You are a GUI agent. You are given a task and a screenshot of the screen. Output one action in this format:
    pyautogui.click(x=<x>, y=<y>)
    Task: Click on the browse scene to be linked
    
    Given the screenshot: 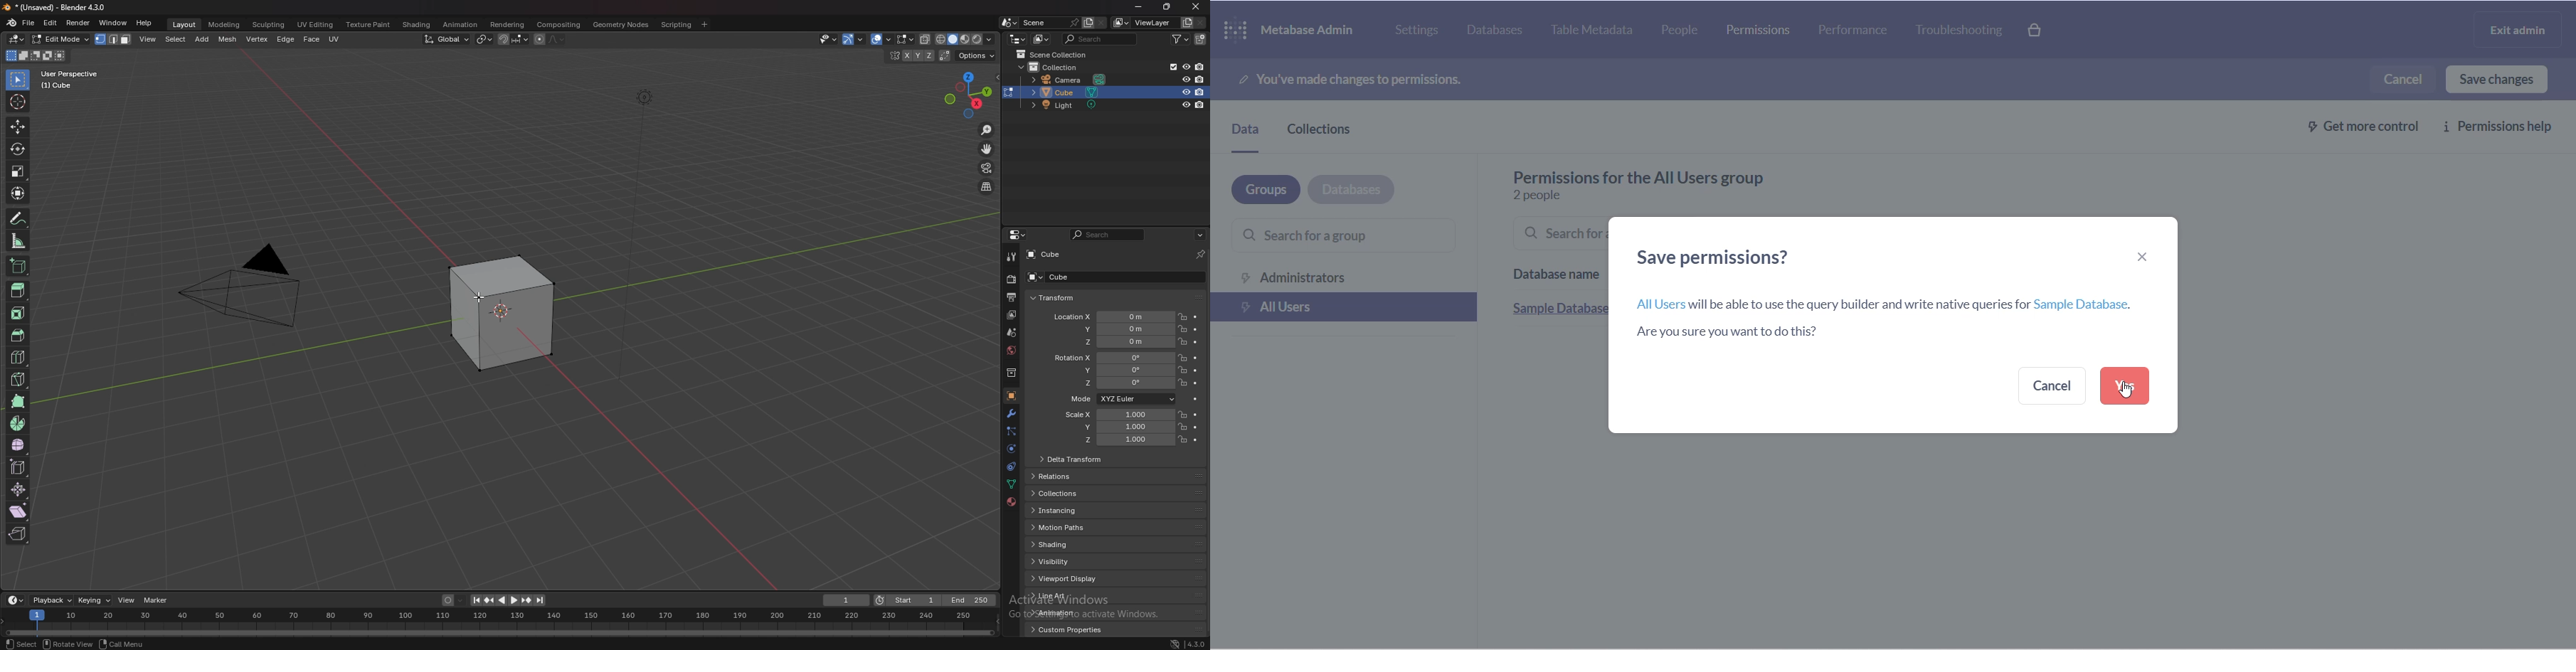 What is the action you would take?
    pyautogui.click(x=1010, y=23)
    